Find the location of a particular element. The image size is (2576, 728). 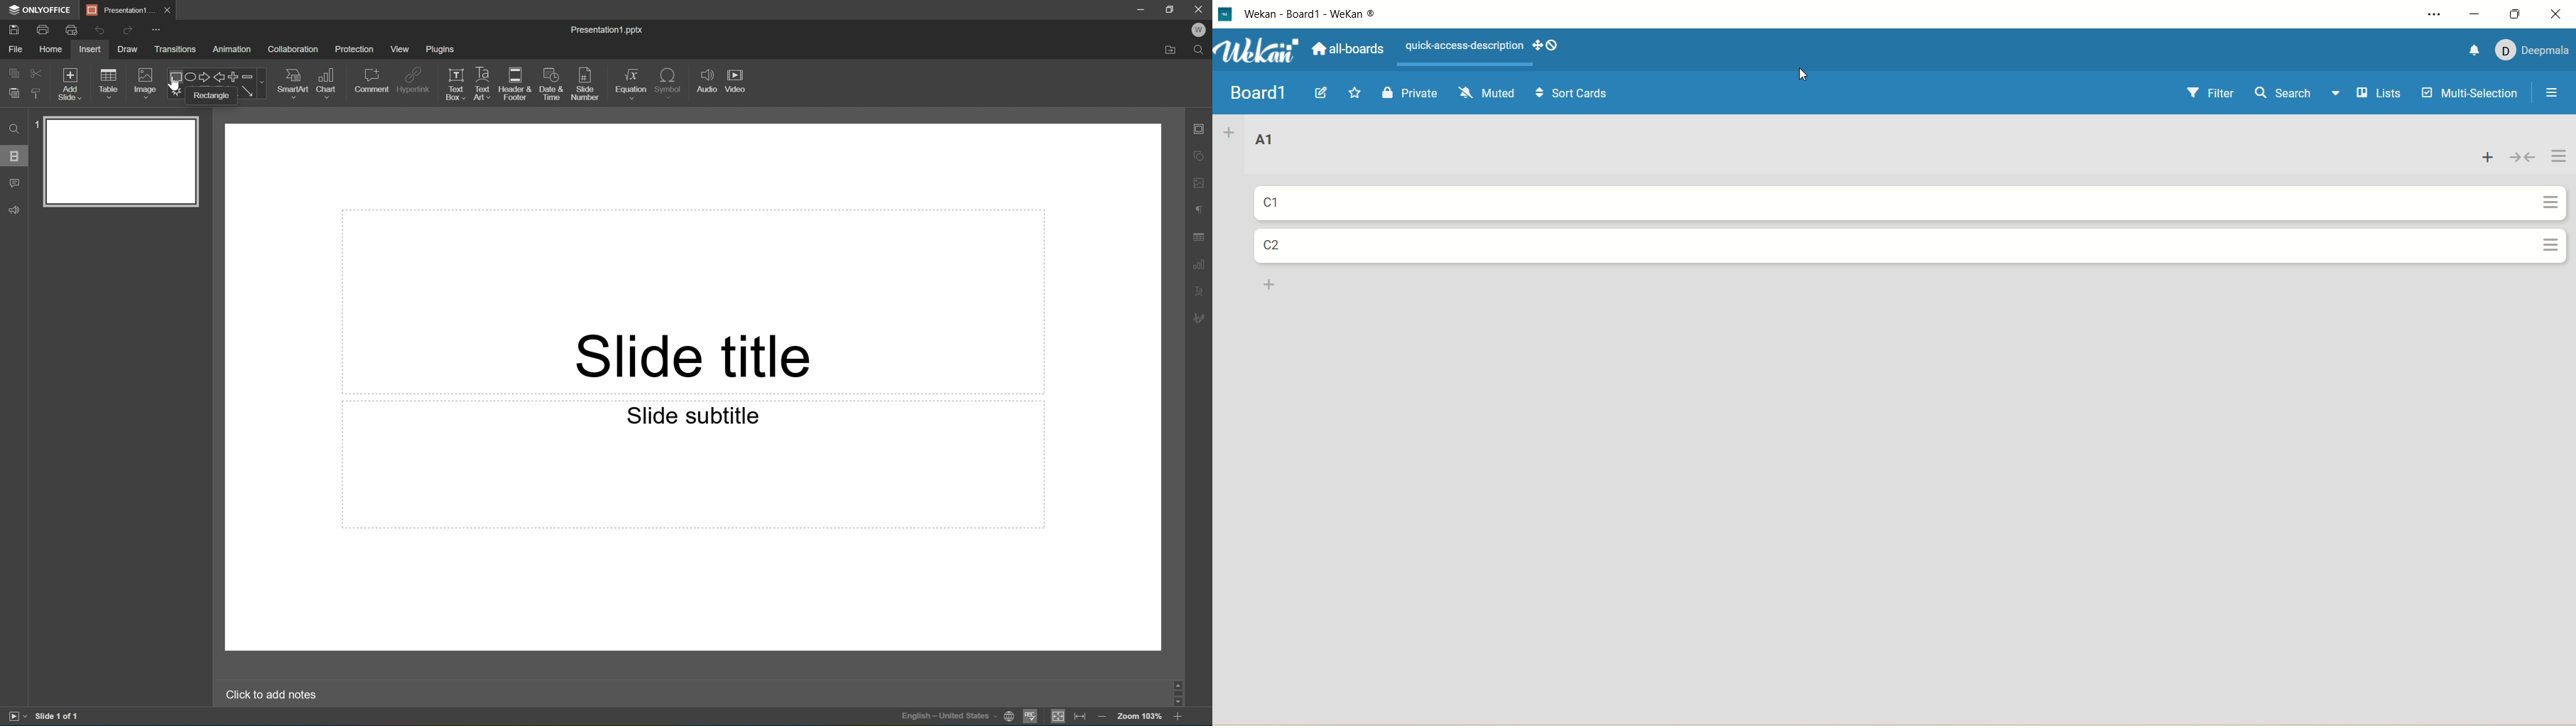

Table settings is located at coordinates (1202, 237).